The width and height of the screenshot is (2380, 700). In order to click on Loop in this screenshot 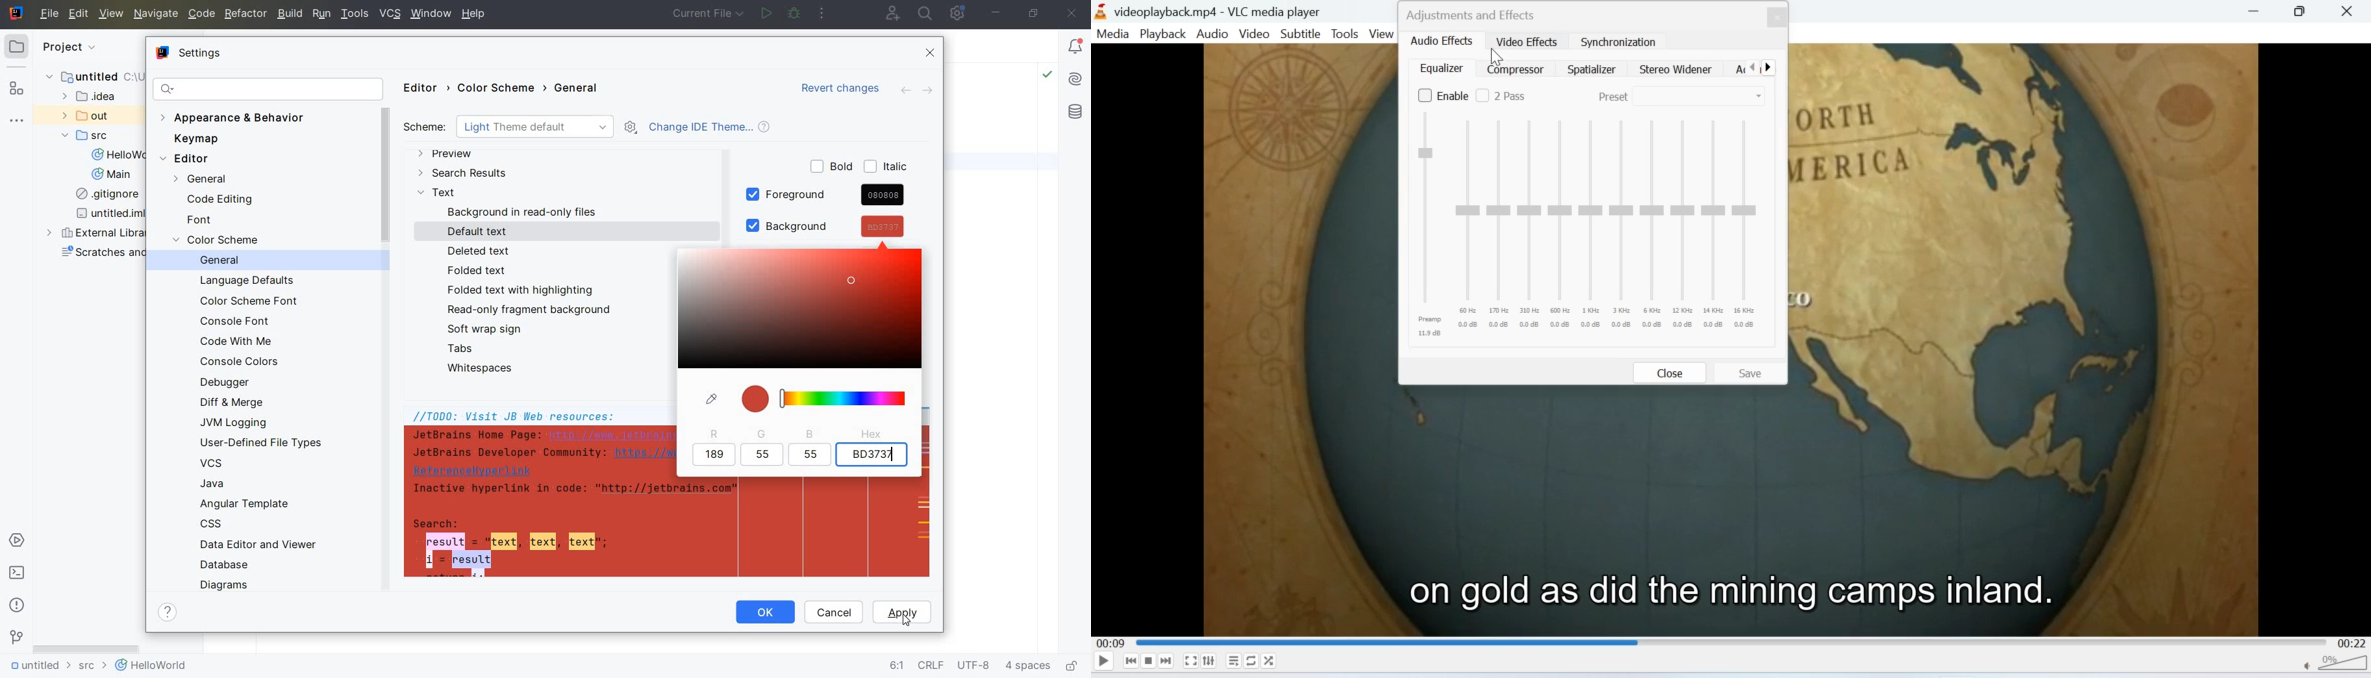, I will do `click(1251, 660)`.